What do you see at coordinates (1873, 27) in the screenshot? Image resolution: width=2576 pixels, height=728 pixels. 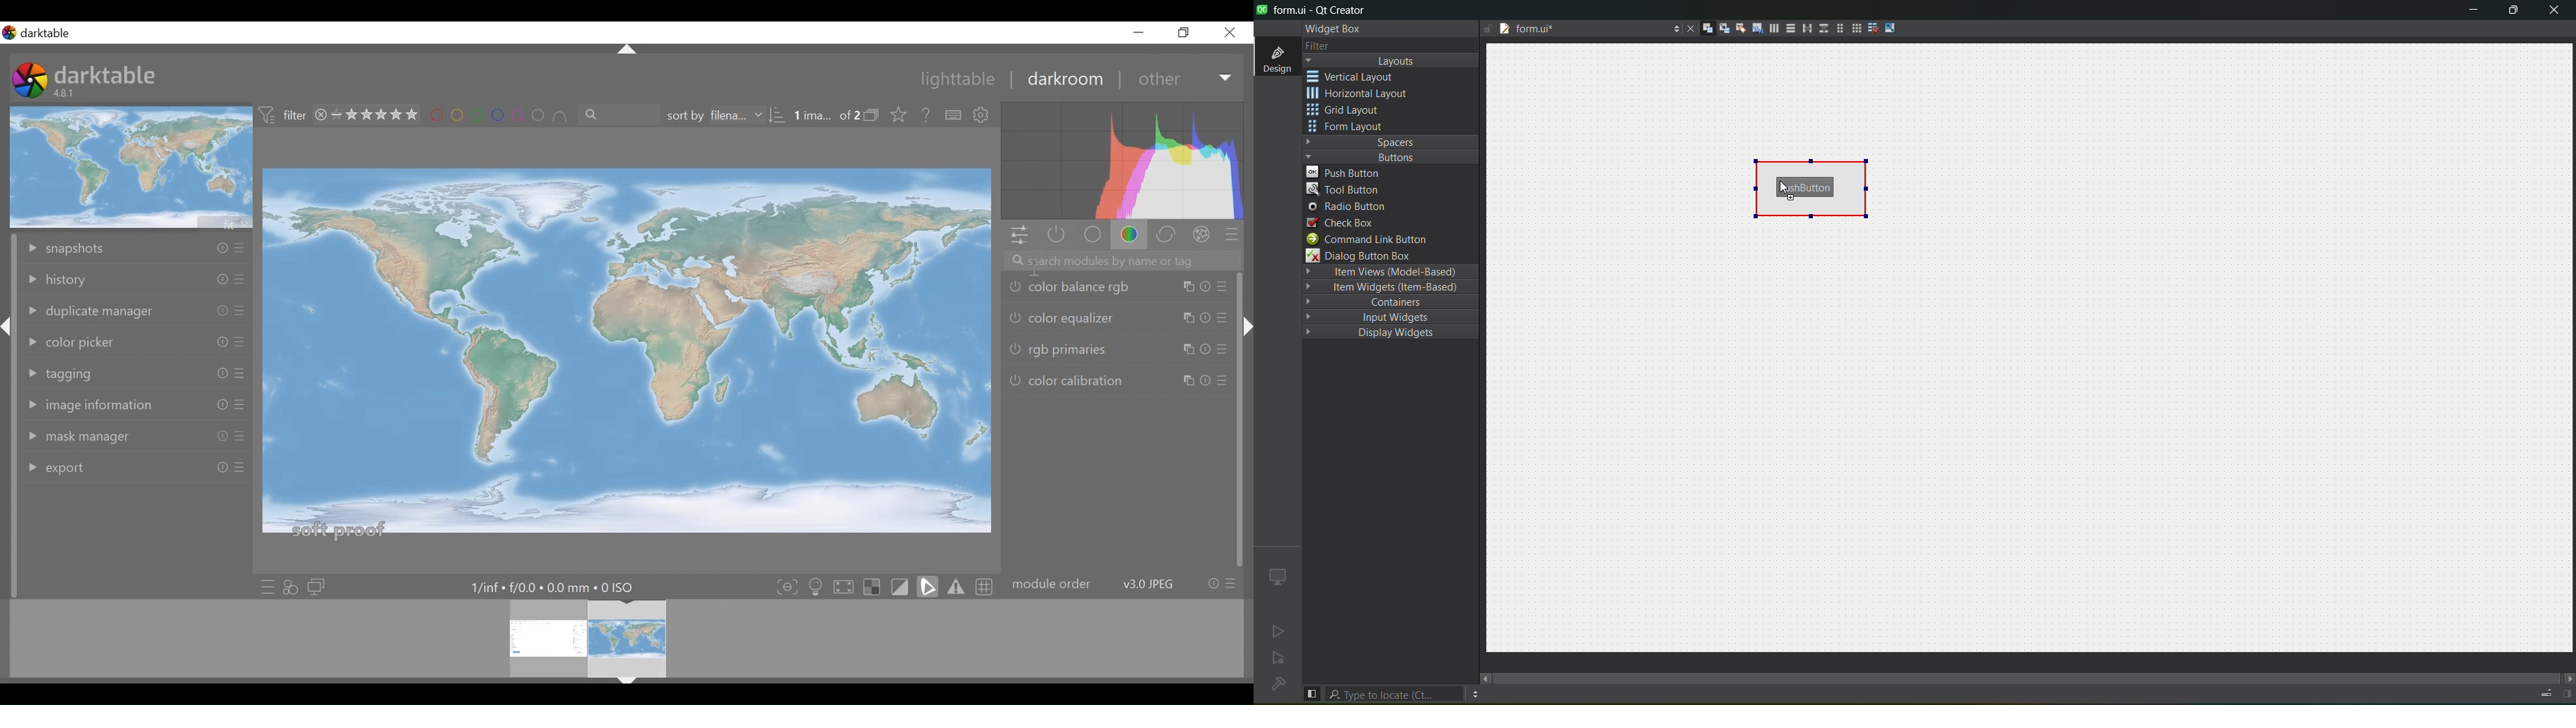 I see `break layout` at bounding box center [1873, 27].